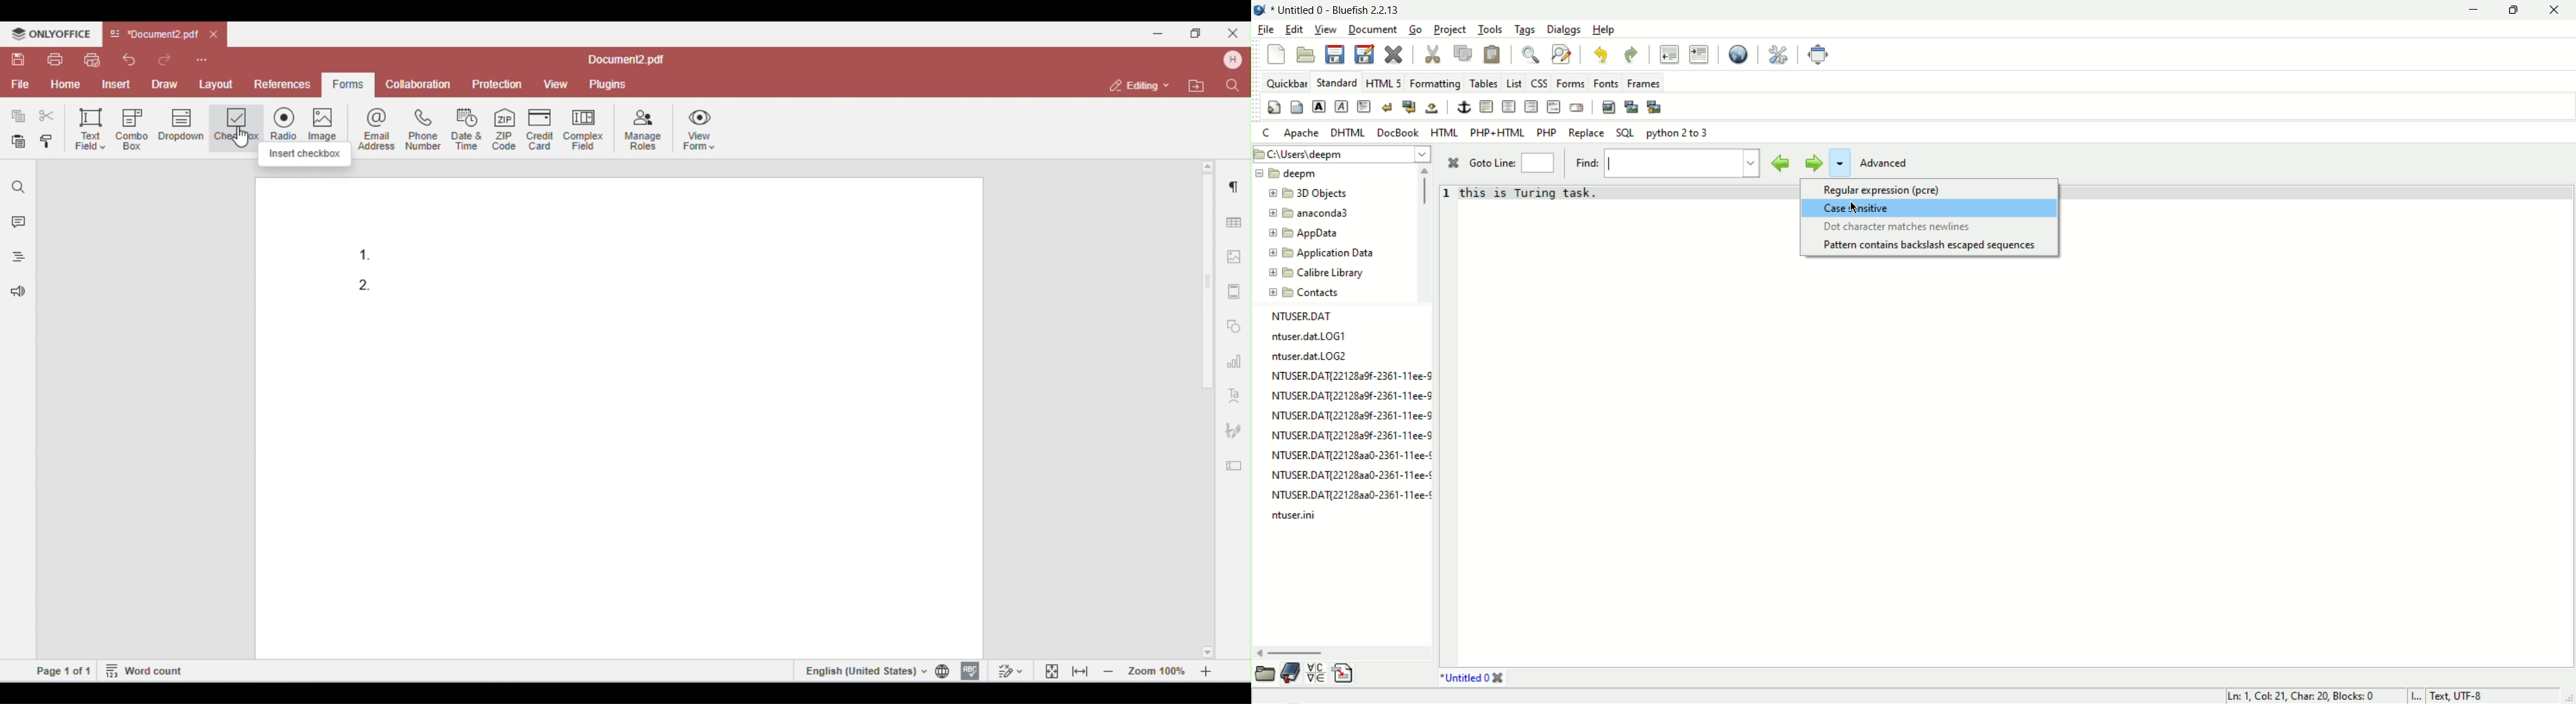 The image size is (2576, 728). Describe the element at coordinates (2299, 694) in the screenshot. I see `Ln: 1, Col: 21, Char: 20, Blocks: 0` at that location.